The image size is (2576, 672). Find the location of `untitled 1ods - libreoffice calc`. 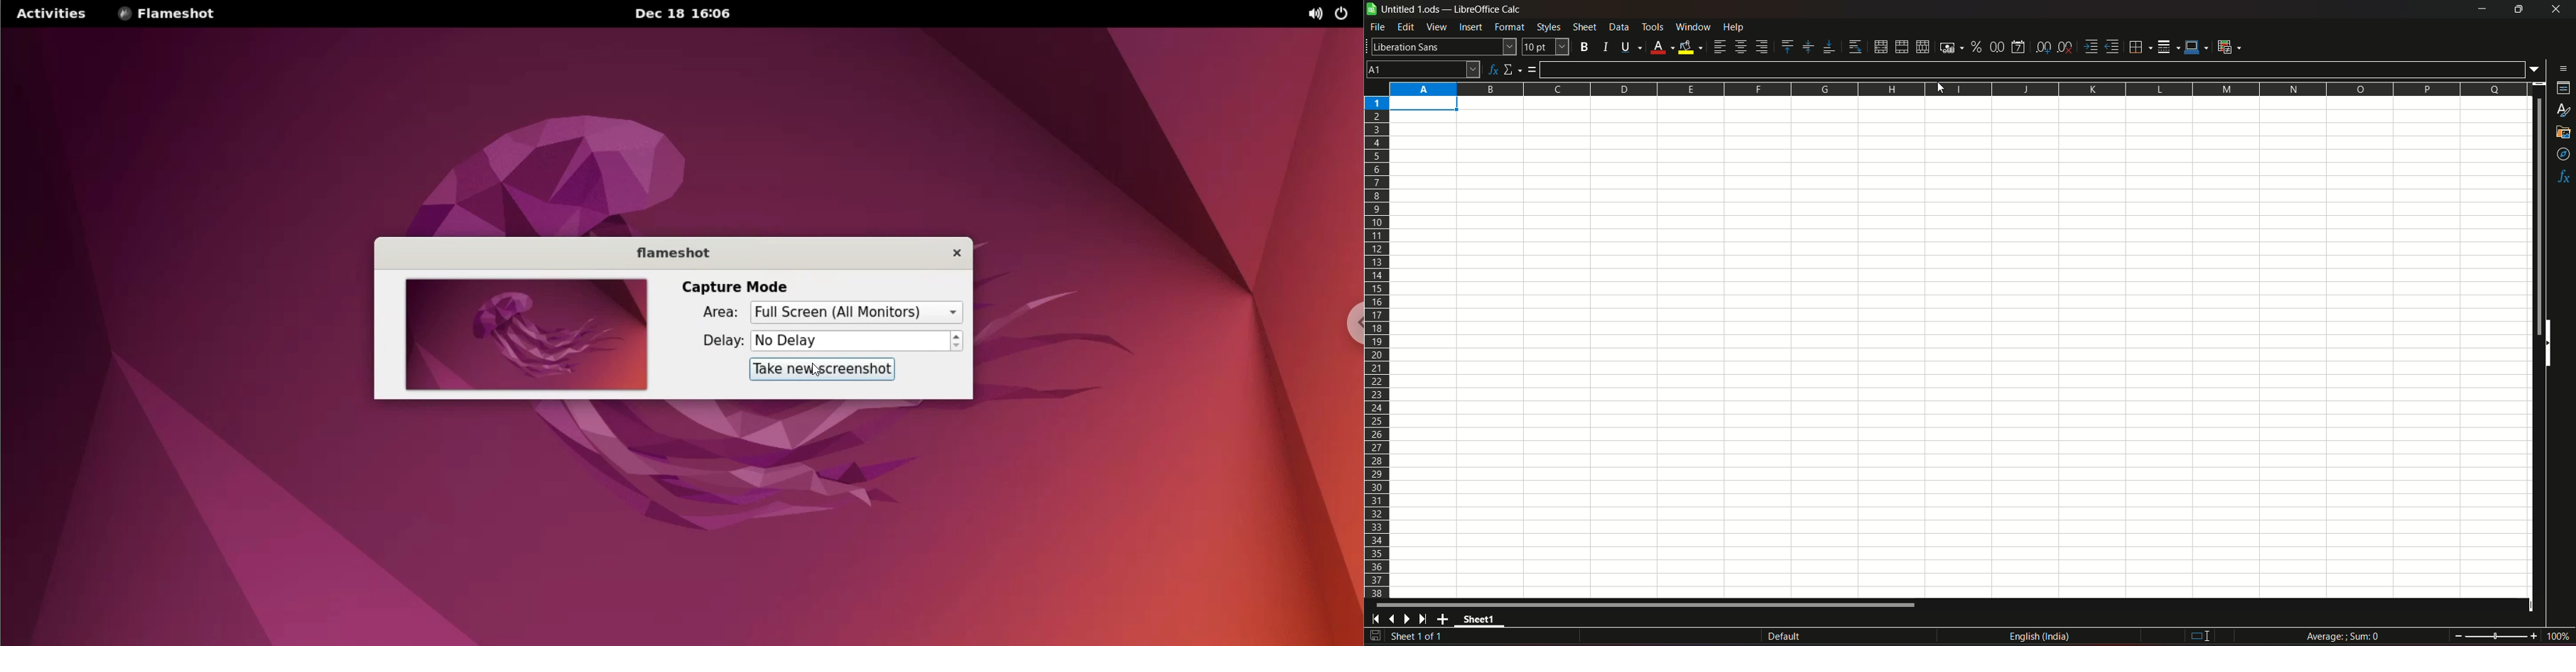

untitled 1ods - libreoffice calc is located at coordinates (1454, 9).